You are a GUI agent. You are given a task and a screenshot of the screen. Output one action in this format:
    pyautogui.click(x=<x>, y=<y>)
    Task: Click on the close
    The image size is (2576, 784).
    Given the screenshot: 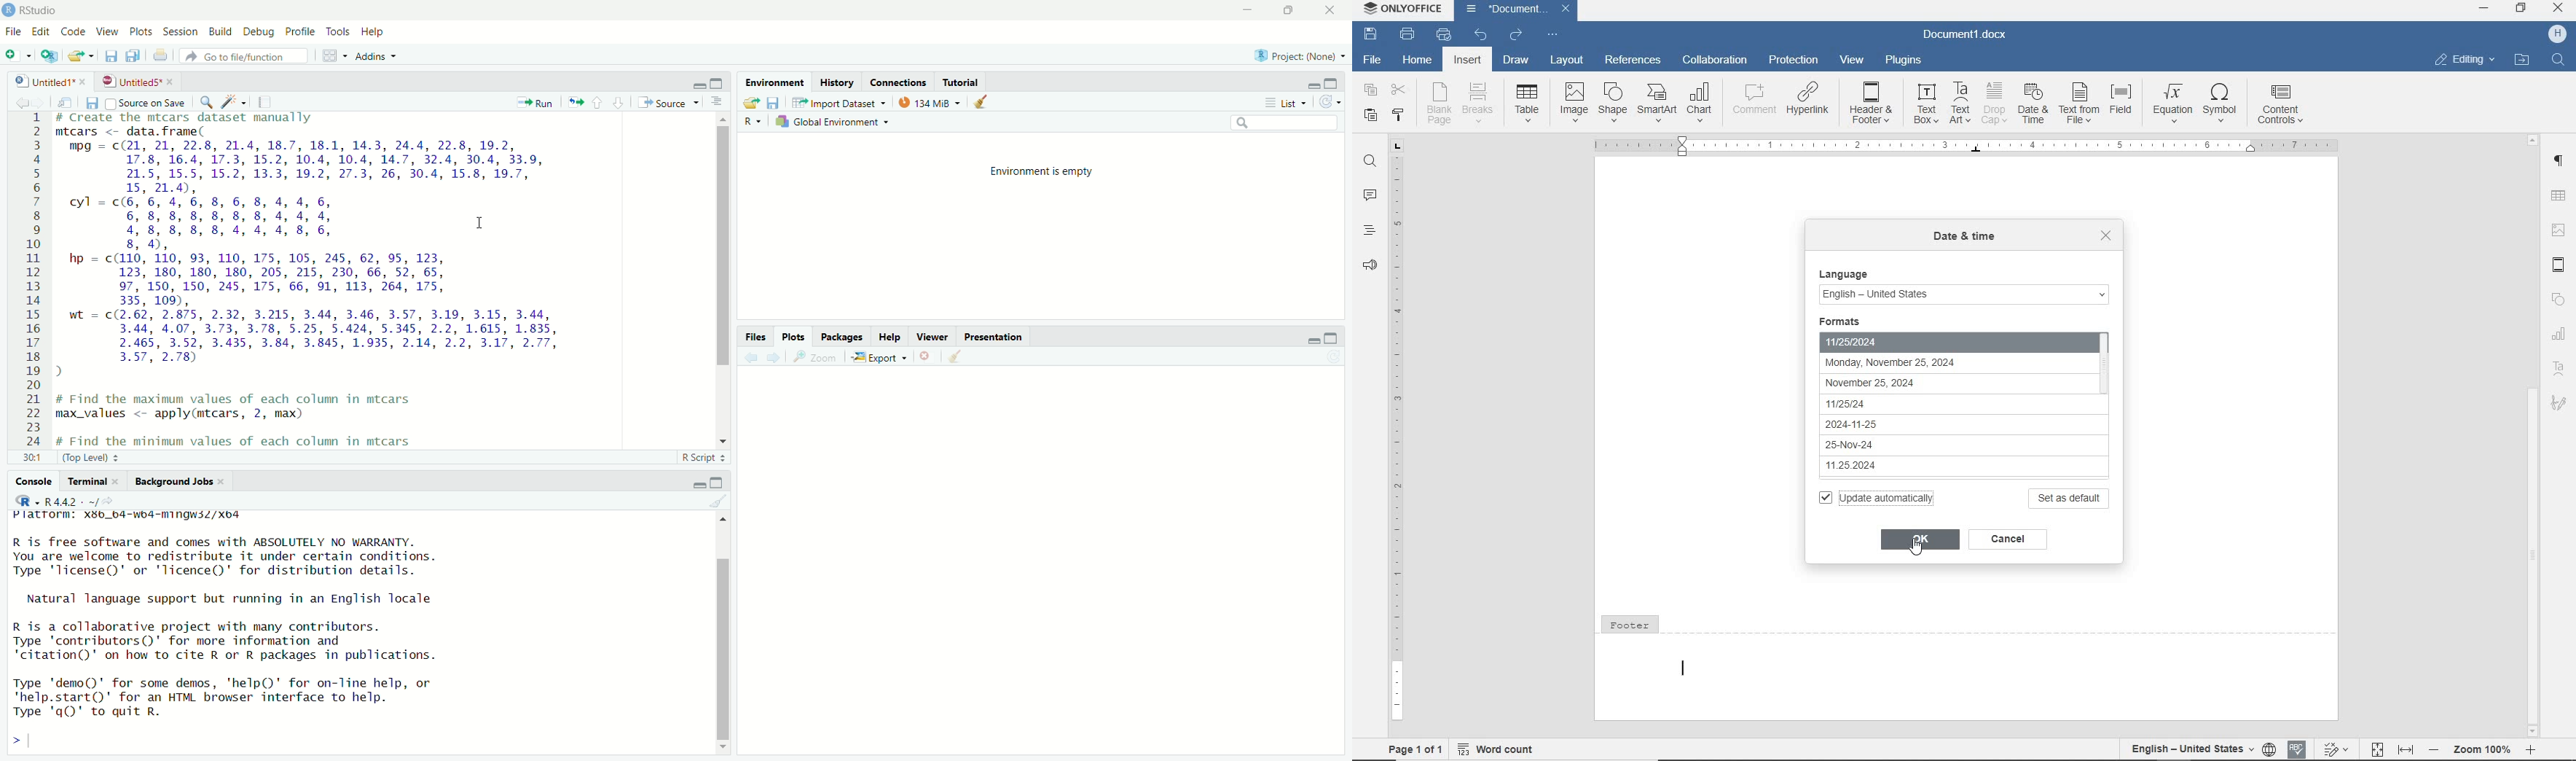 What is the action you would take?
    pyautogui.click(x=2107, y=236)
    